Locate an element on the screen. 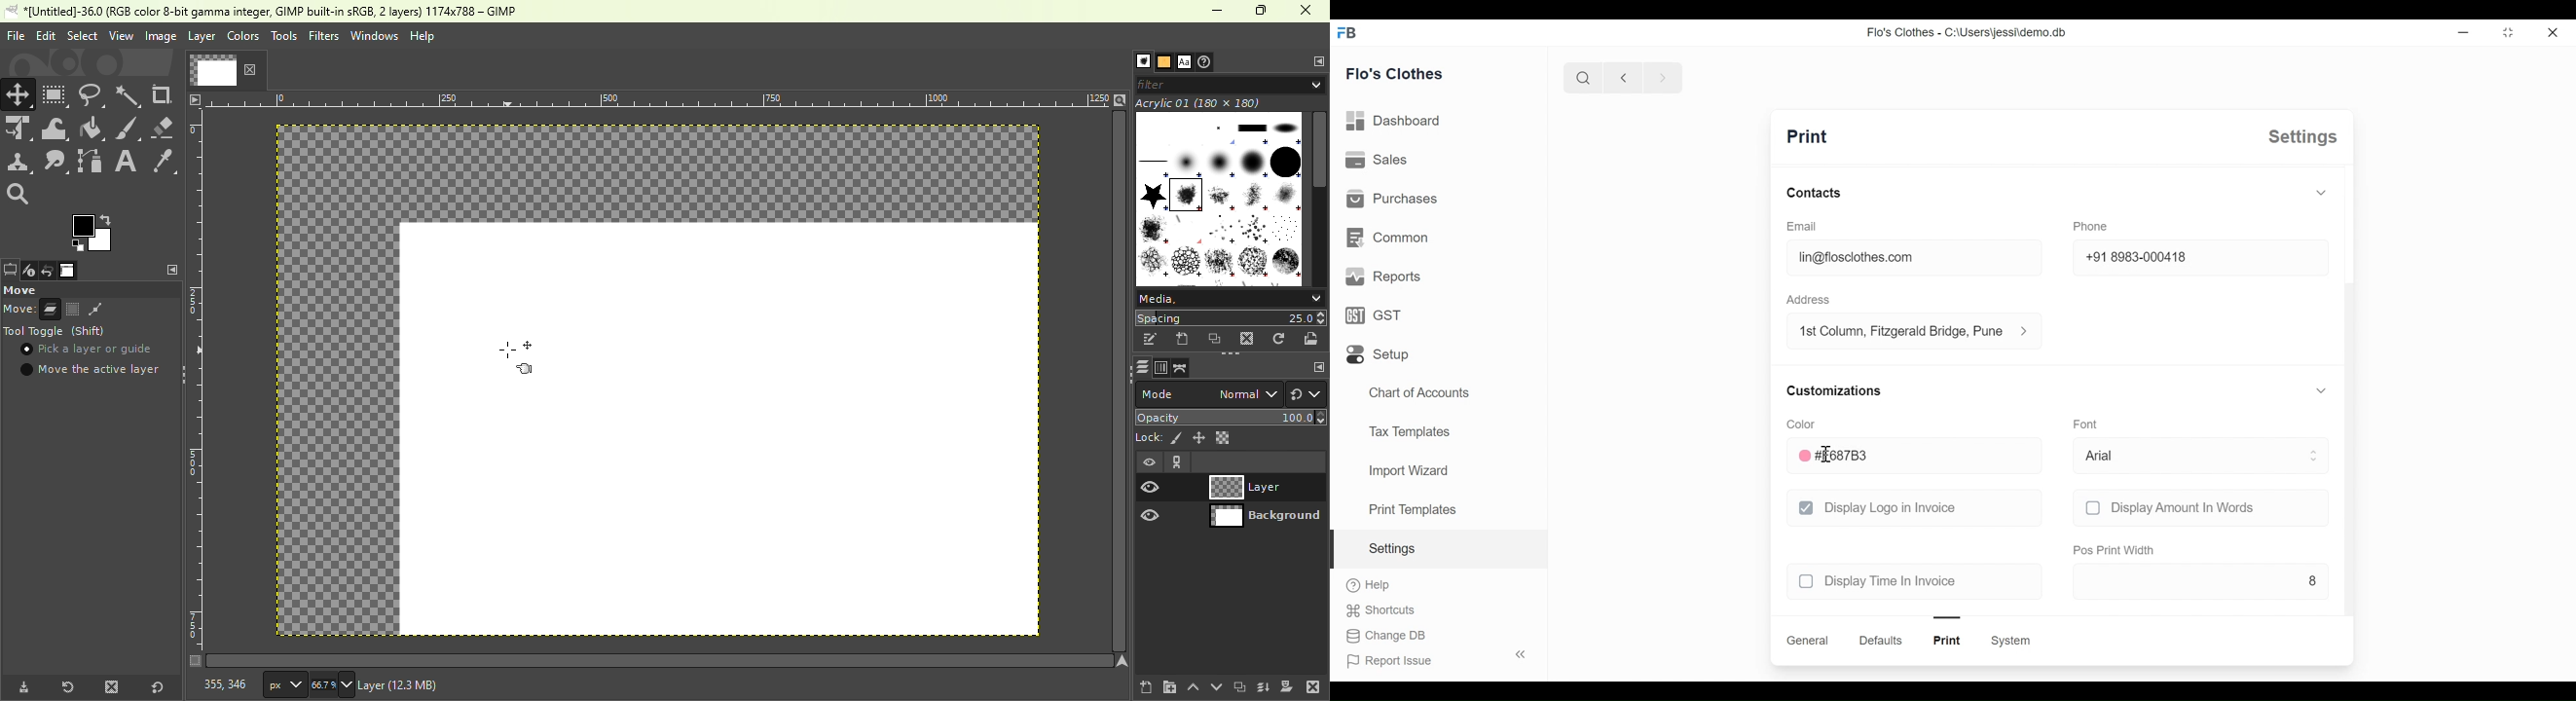 The height and width of the screenshot is (728, 2576). Create a new layer is located at coordinates (1146, 684).